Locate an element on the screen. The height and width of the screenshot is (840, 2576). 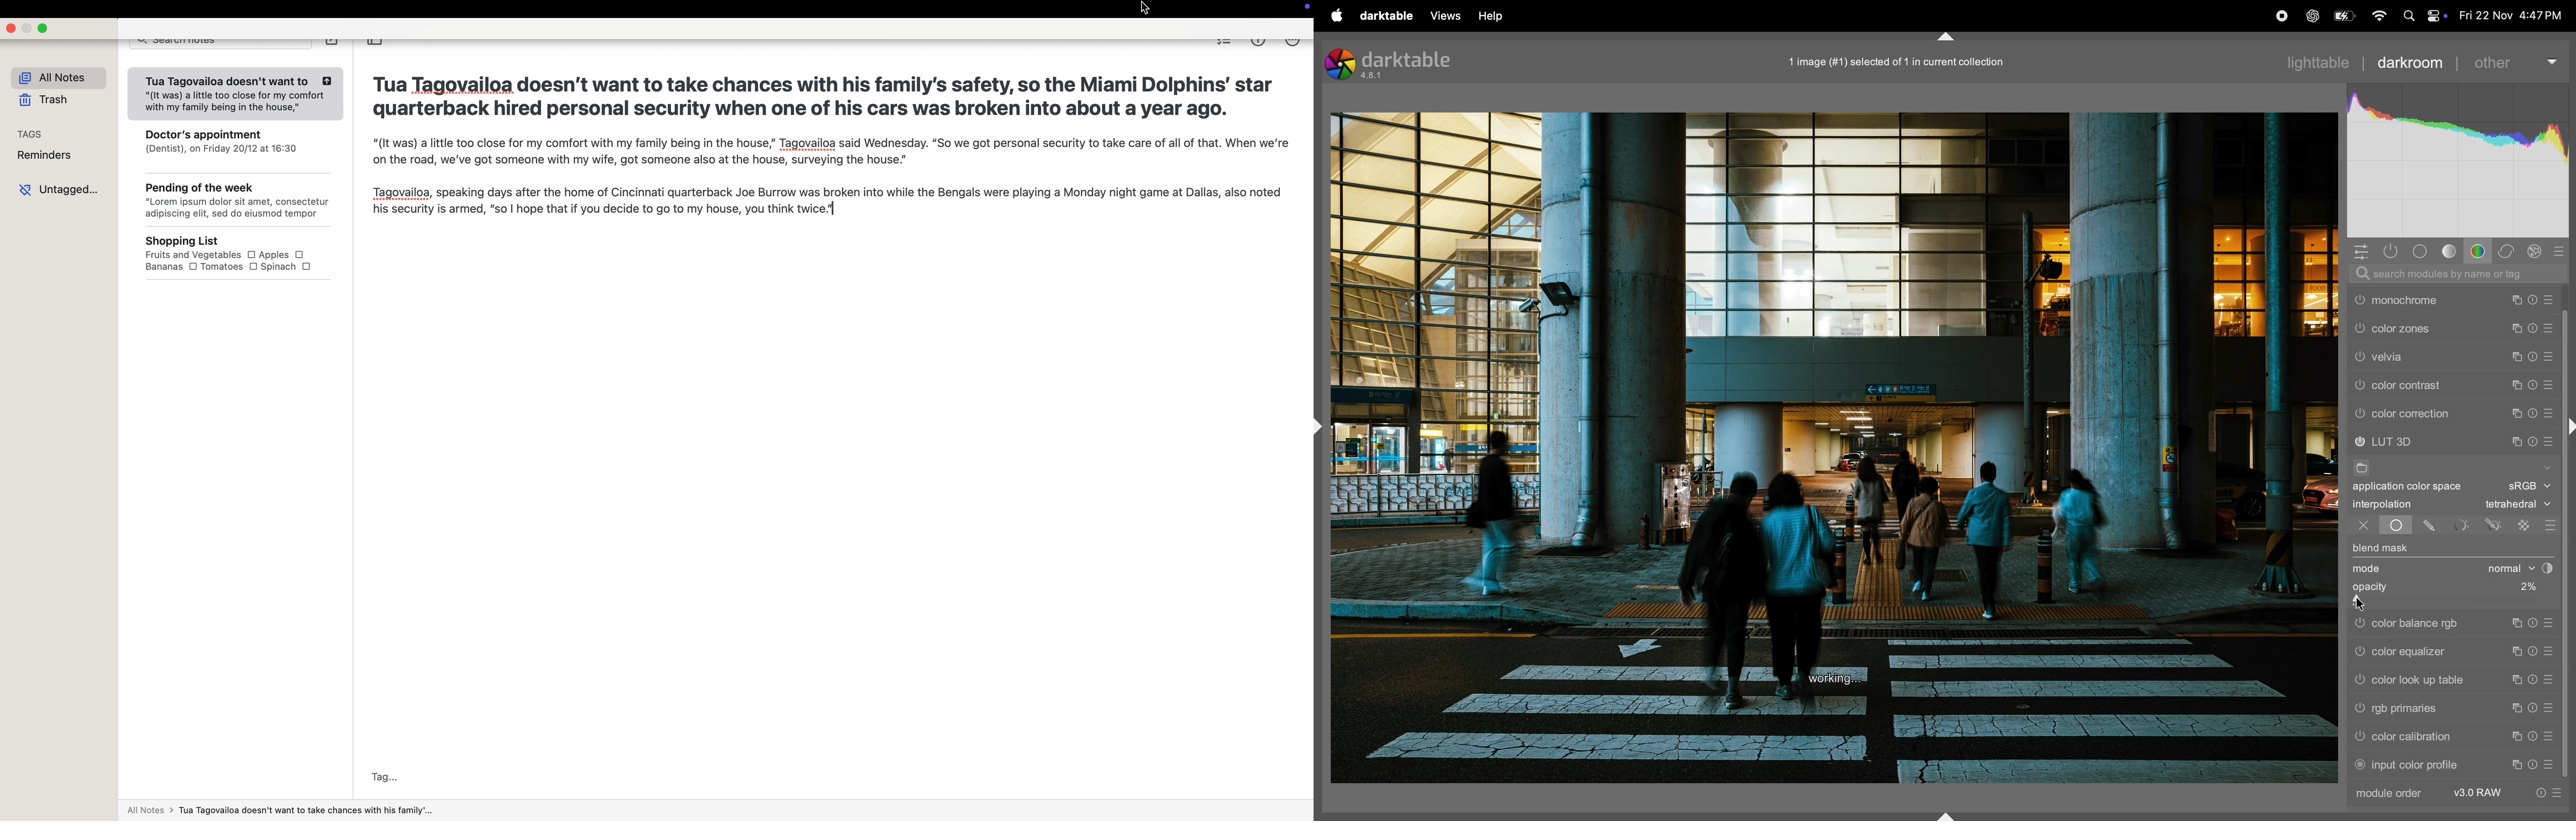
color calibration switched off is located at coordinates (2362, 738).